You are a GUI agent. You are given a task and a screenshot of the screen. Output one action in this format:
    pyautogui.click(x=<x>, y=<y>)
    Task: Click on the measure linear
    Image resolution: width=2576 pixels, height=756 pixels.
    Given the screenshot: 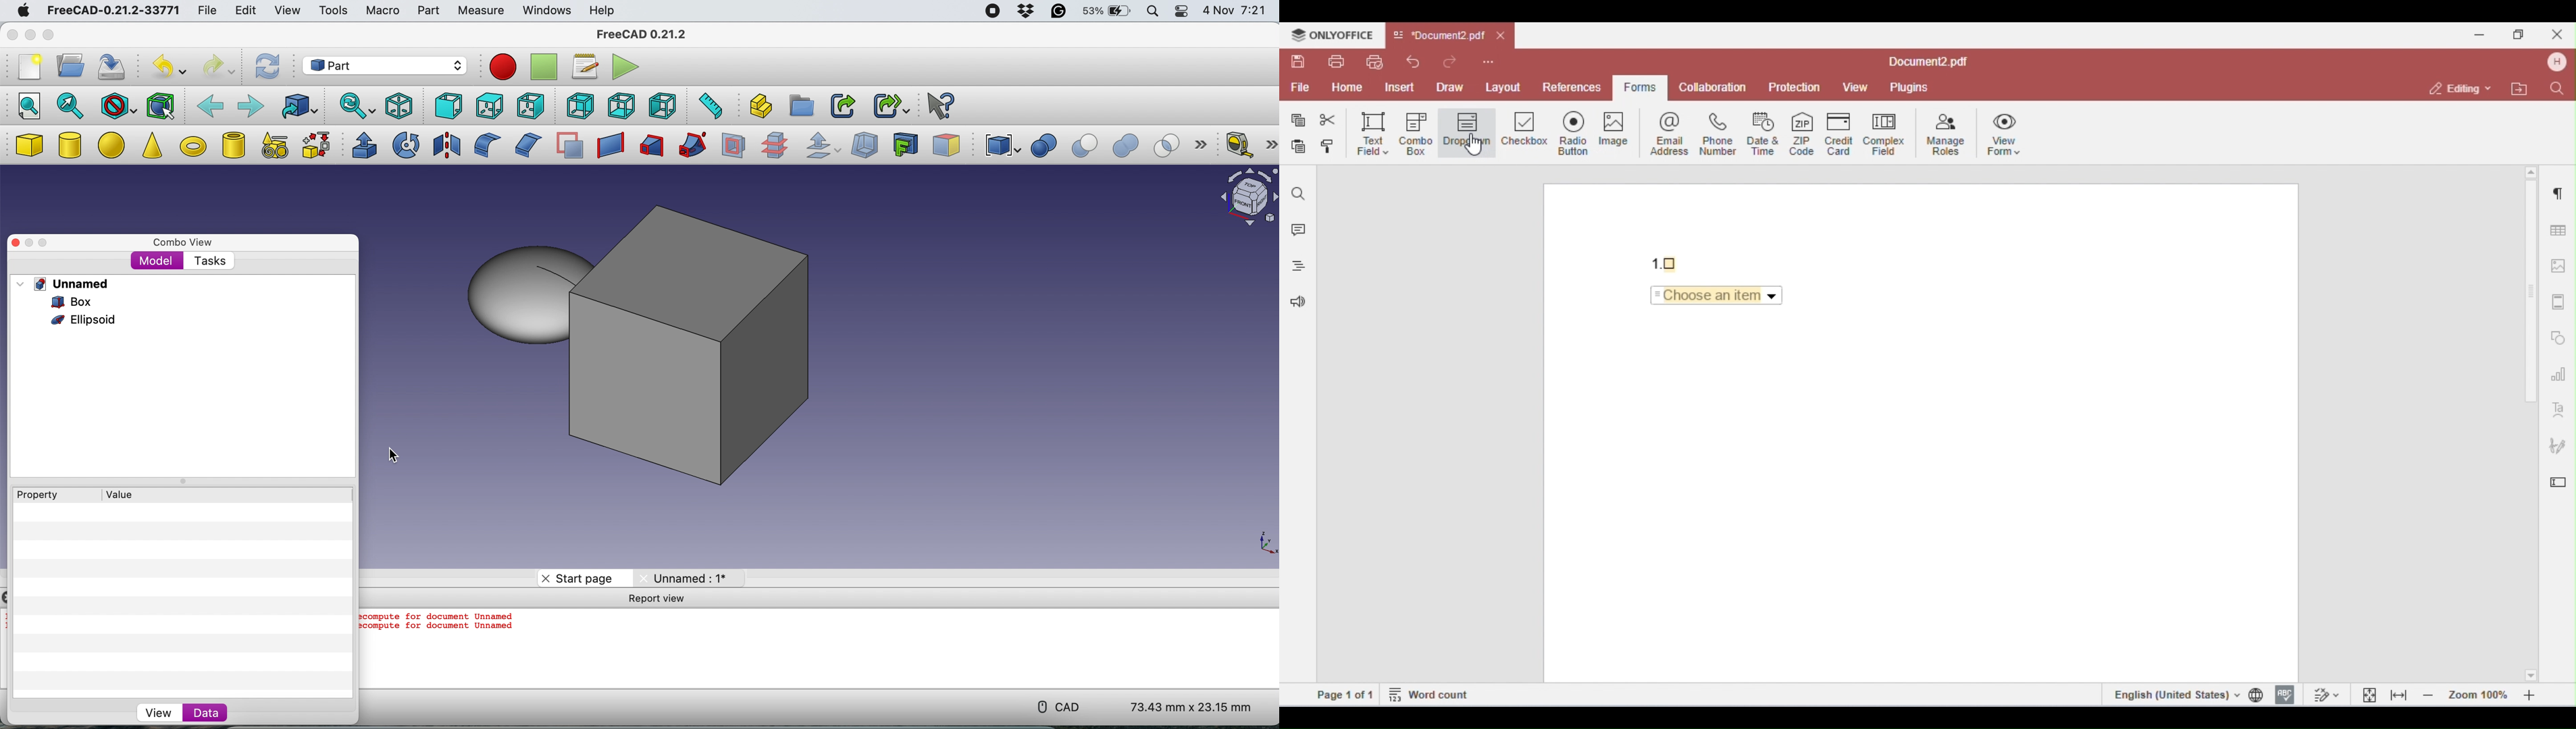 What is the action you would take?
    pyautogui.click(x=1238, y=144)
    